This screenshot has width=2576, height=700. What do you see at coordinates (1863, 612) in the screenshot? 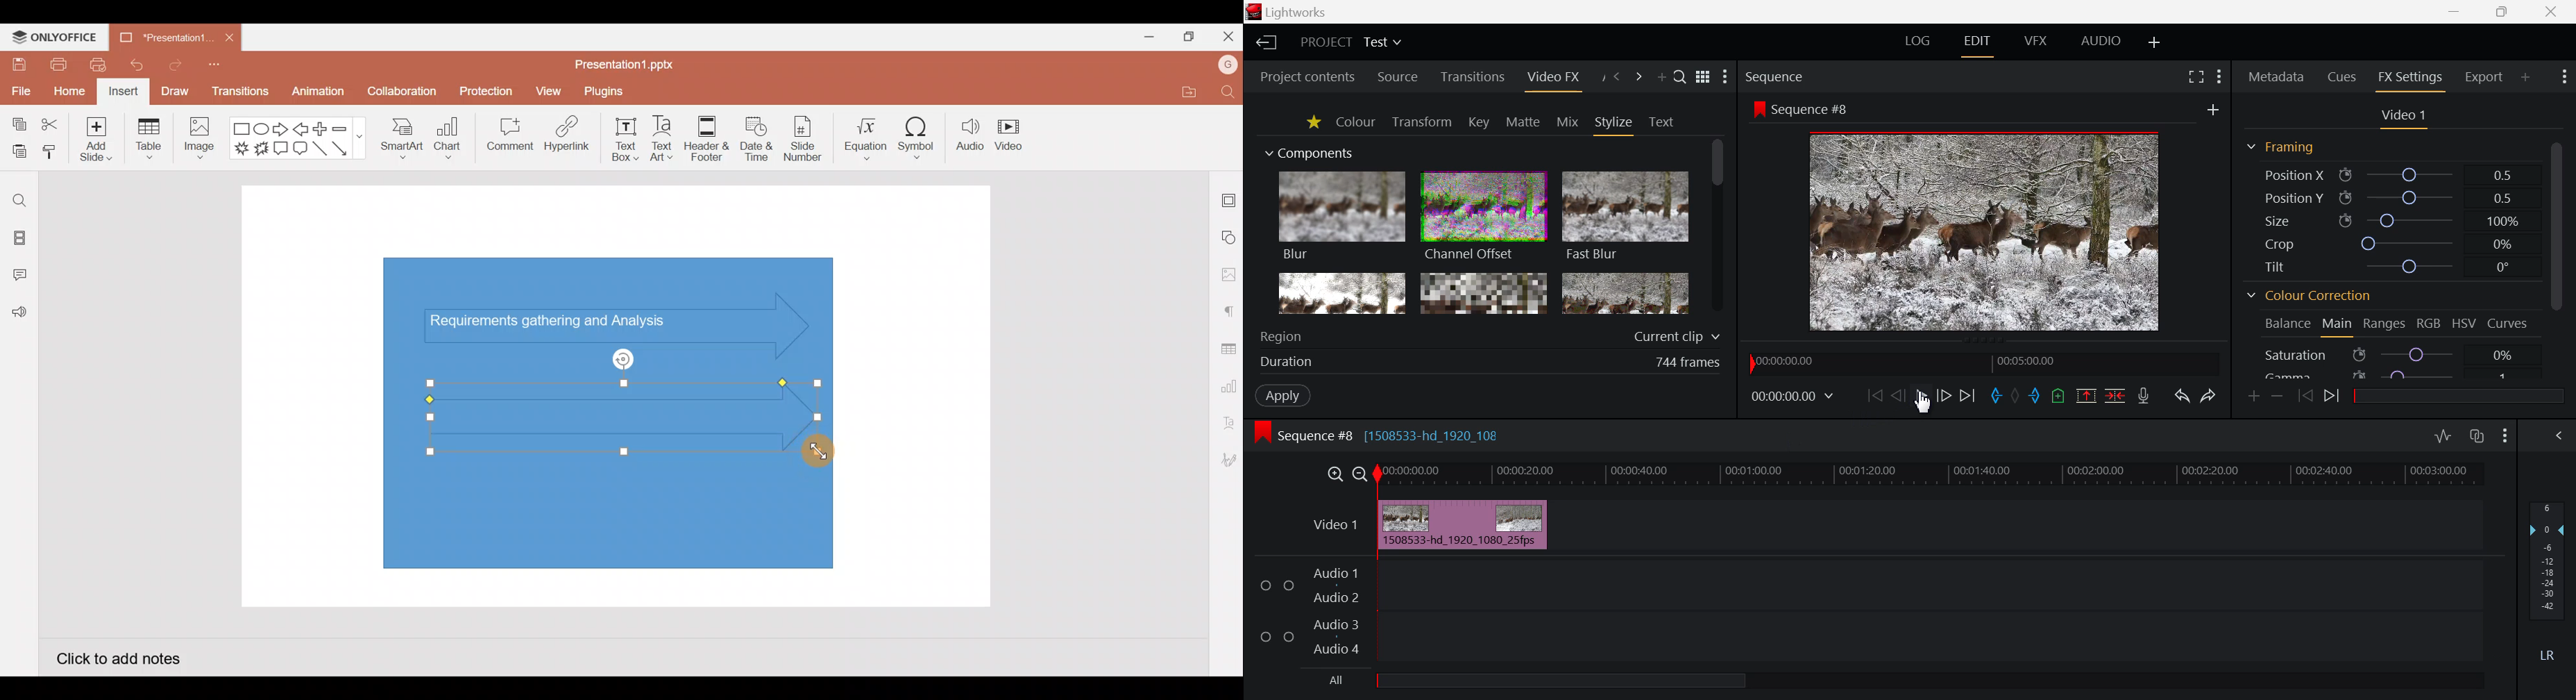
I see `Audio Input Fields` at bounding box center [1863, 612].